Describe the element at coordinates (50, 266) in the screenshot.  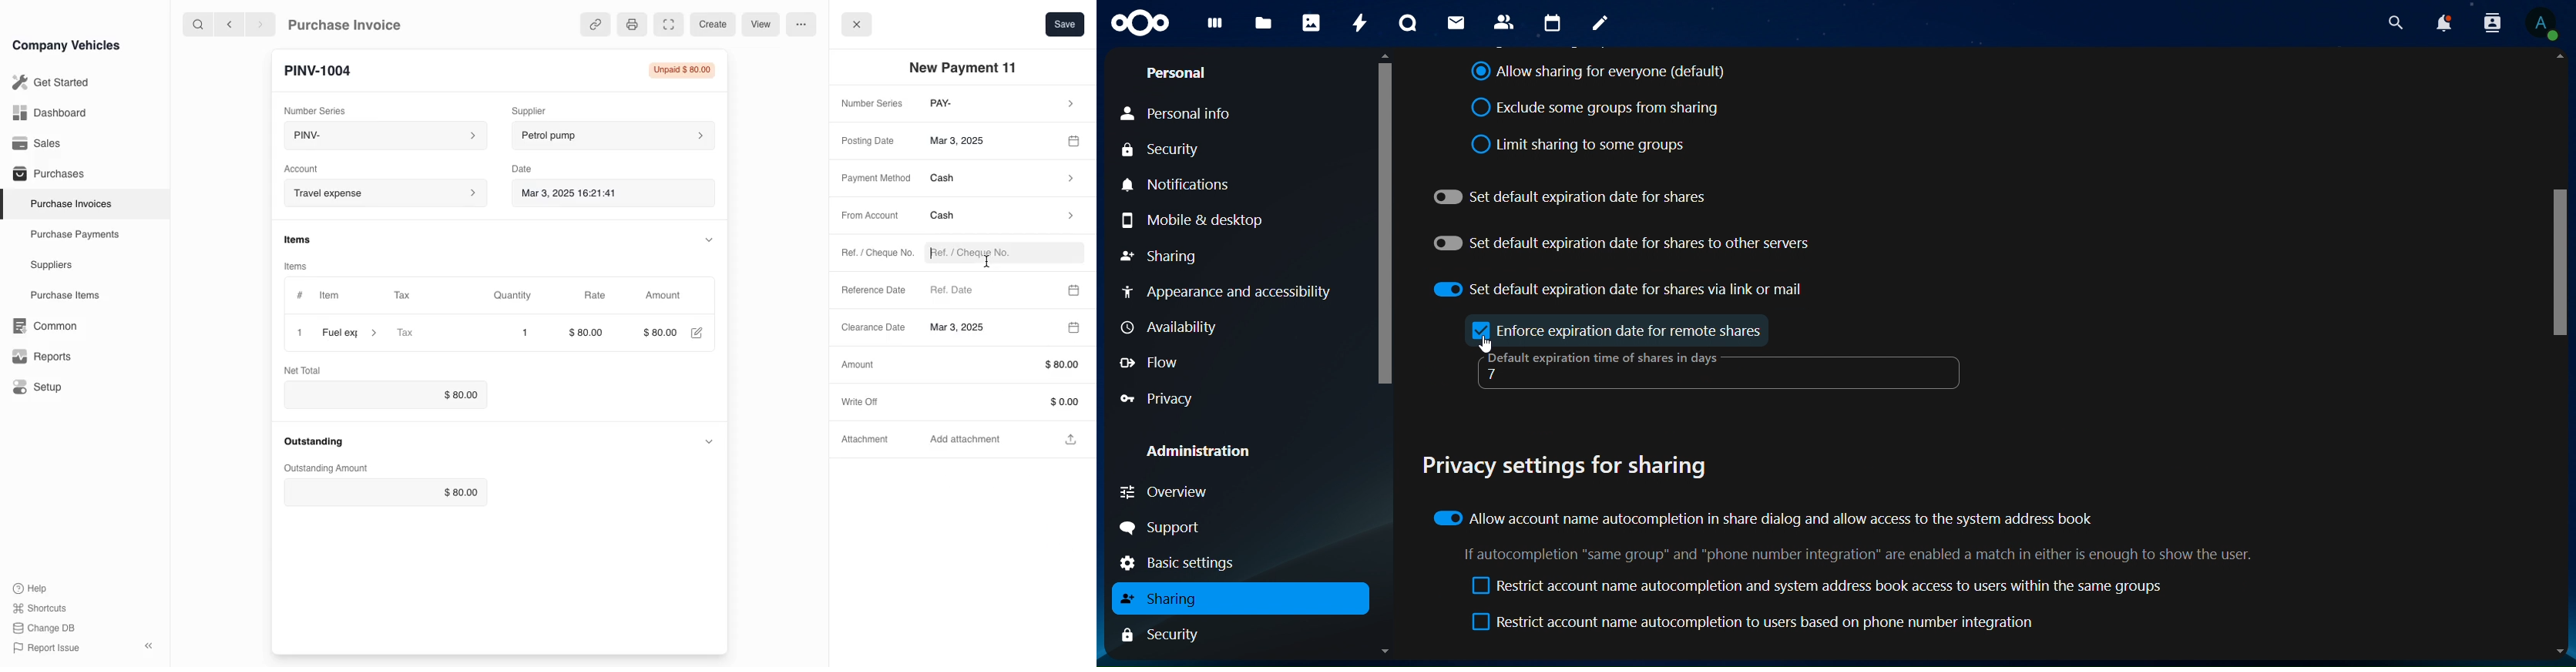
I see `Suppliers` at that location.